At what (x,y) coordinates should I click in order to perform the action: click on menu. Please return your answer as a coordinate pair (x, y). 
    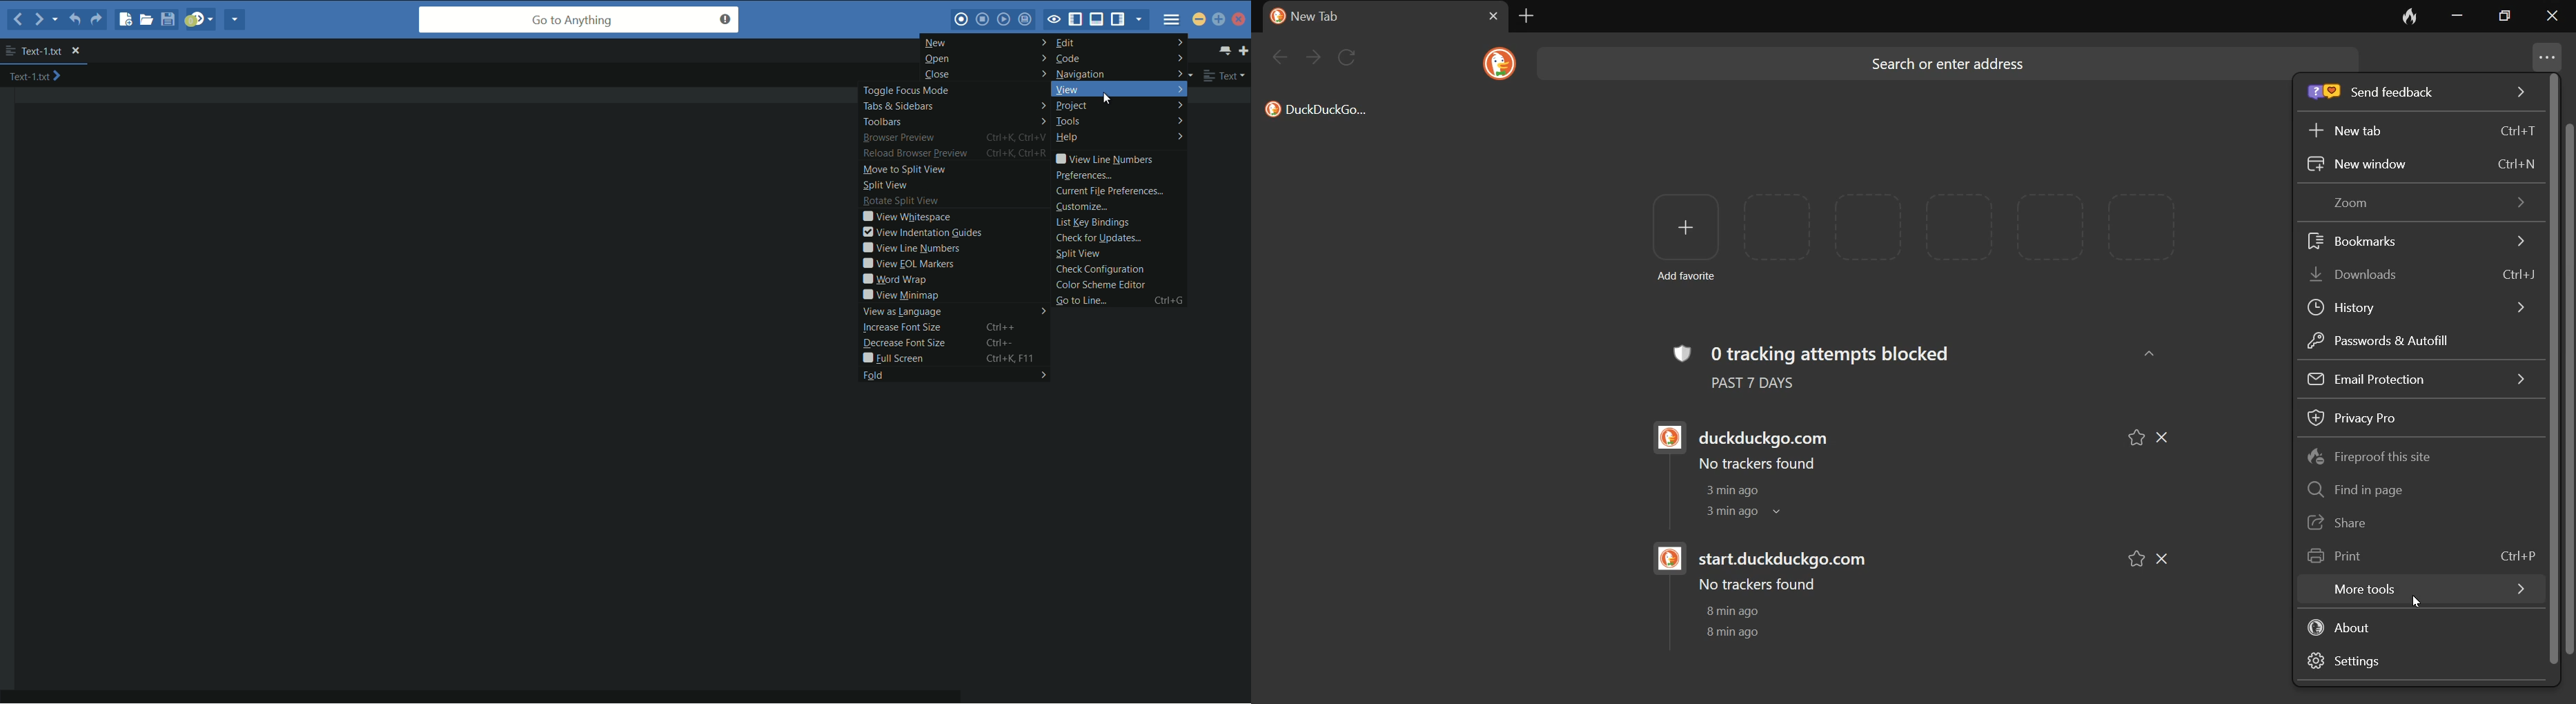
    Looking at the image, I should click on (2546, 55).